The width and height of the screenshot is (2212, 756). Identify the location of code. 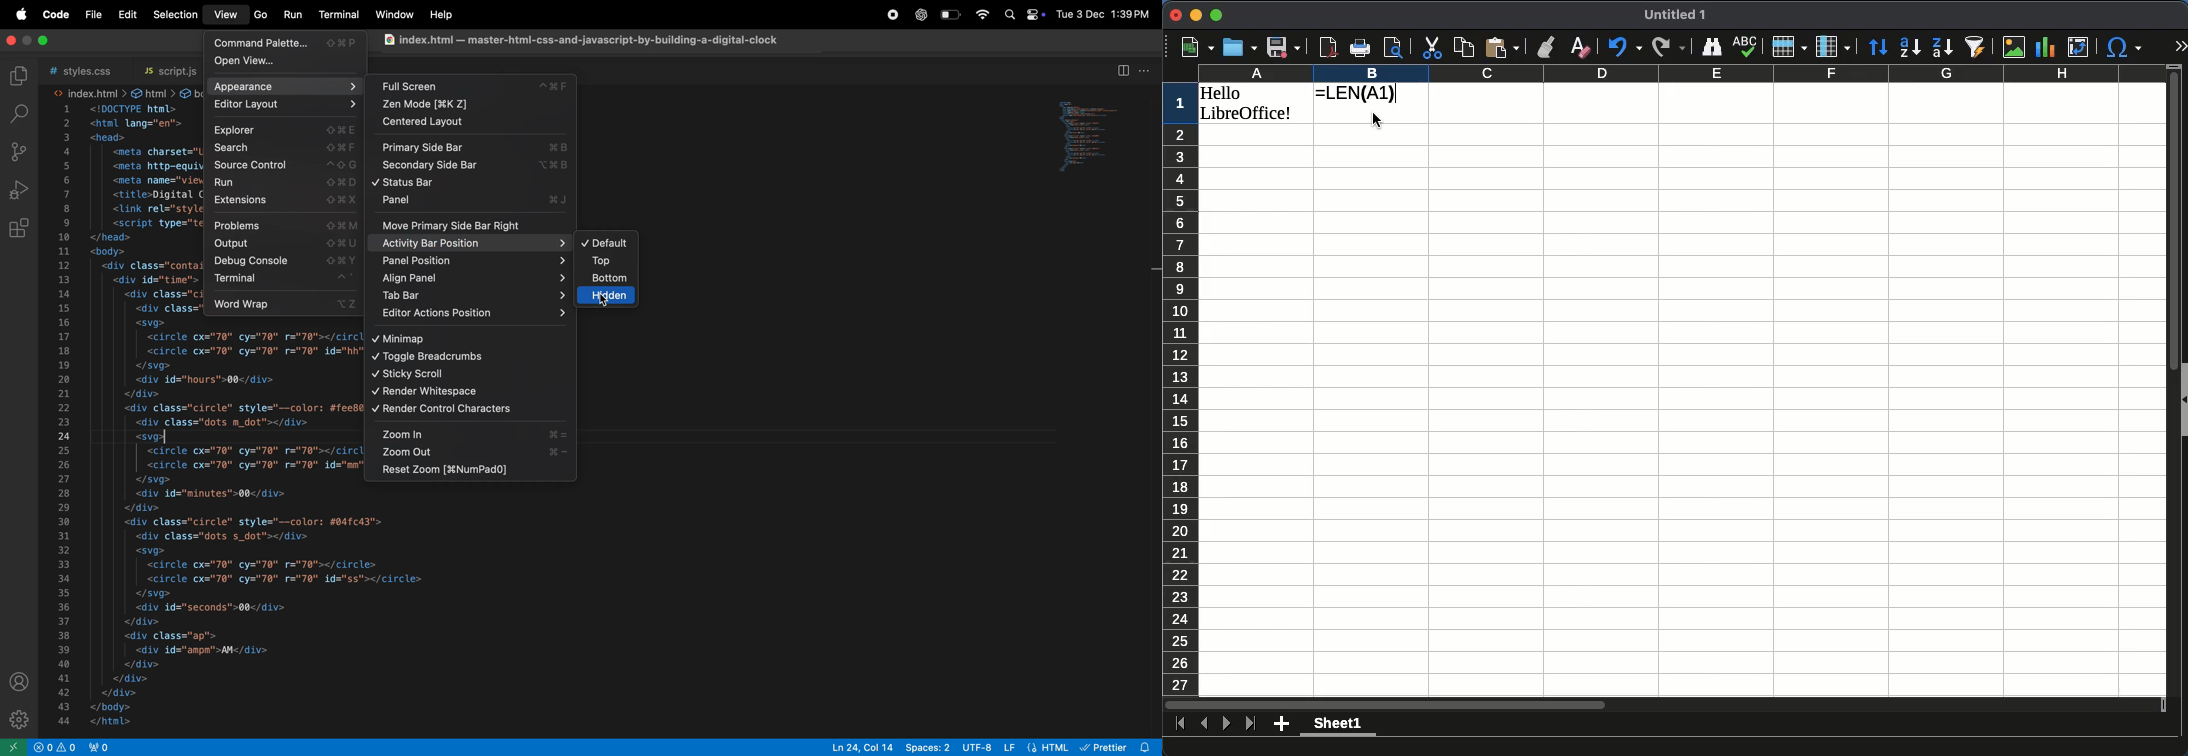
(55, 15).